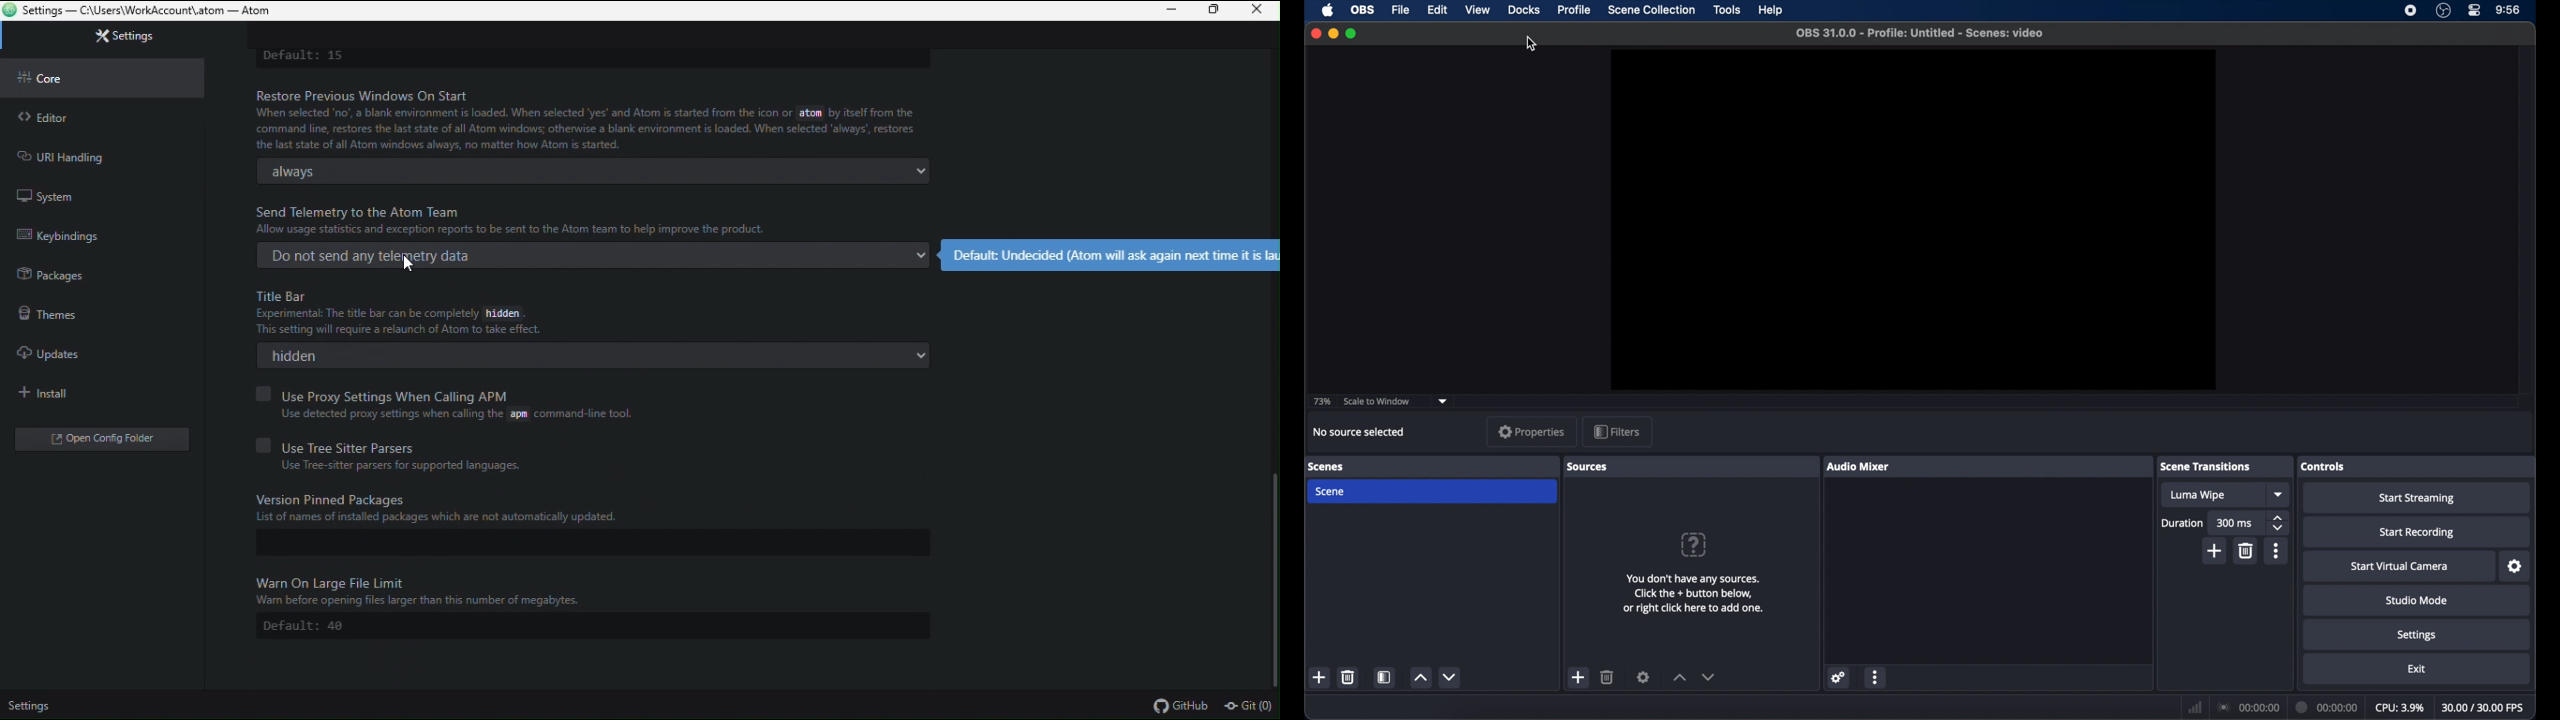 The height and width of the screenshot is (728, 2576). What do you see at coordinates (1335, 467) in the screenshot?
I see `scenes` at bounding box center [1335, 467].